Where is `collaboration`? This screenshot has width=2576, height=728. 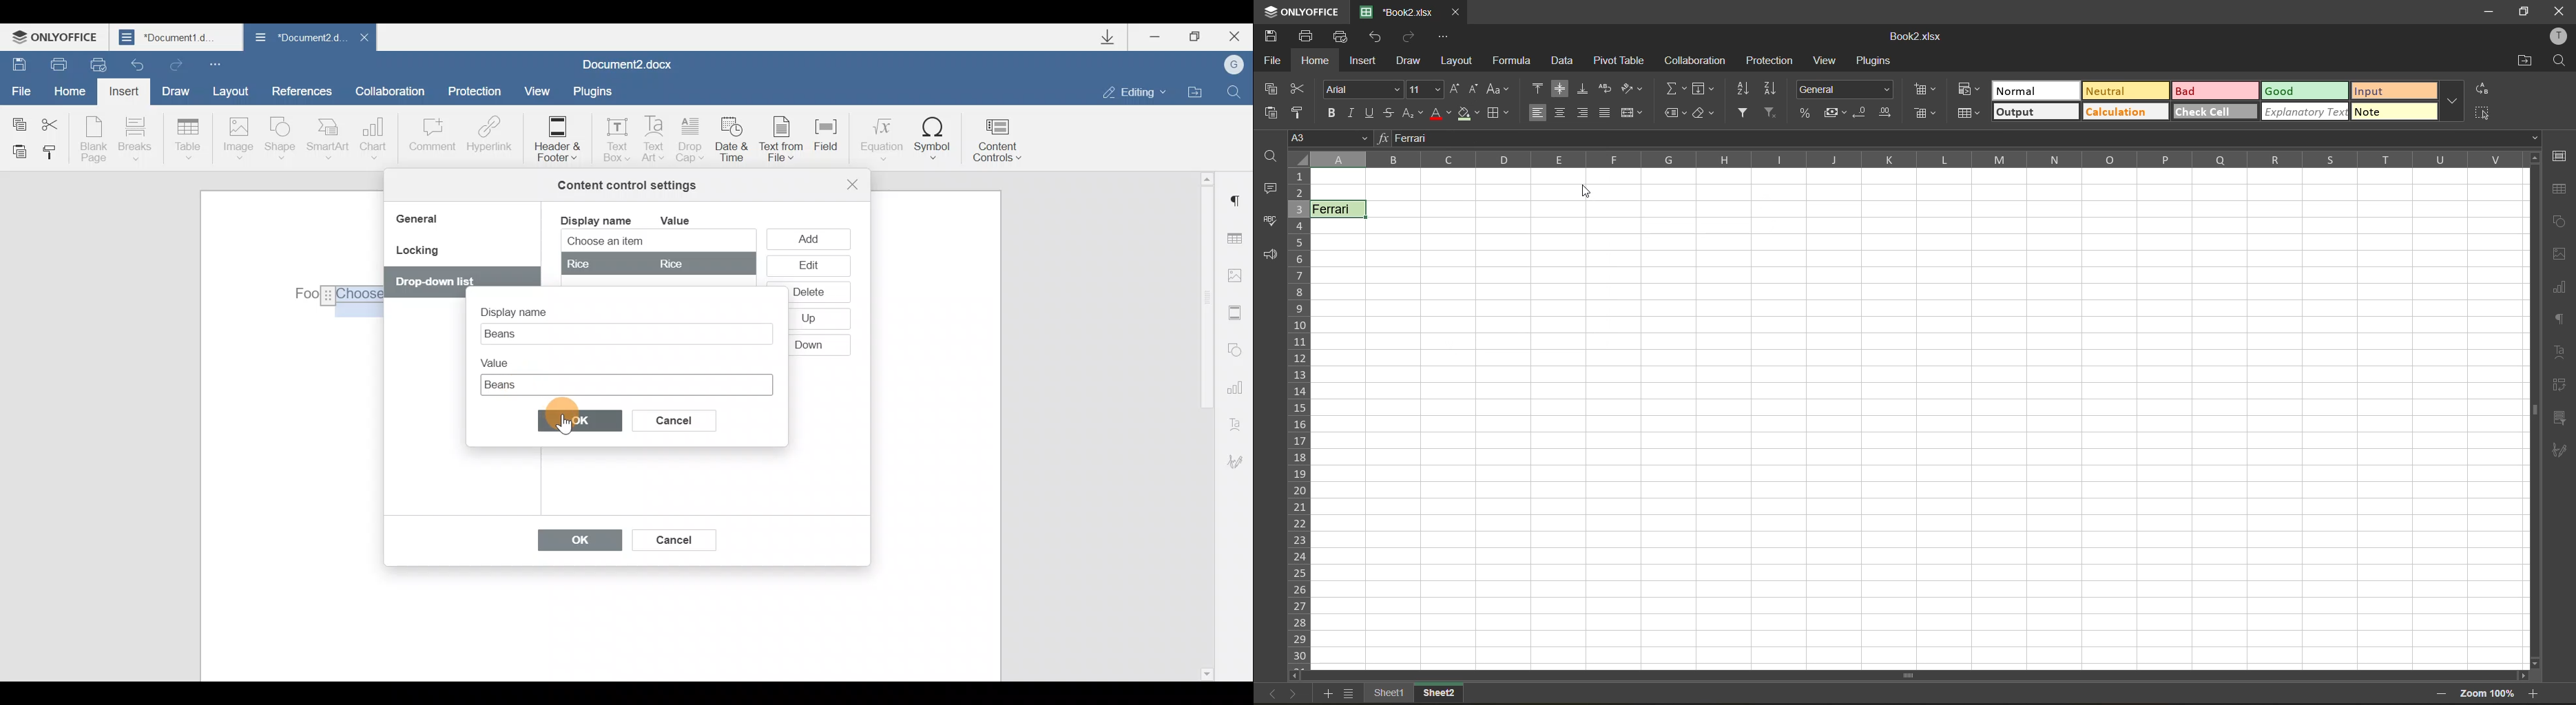
collaboration is located at coordinates (1699, 61).